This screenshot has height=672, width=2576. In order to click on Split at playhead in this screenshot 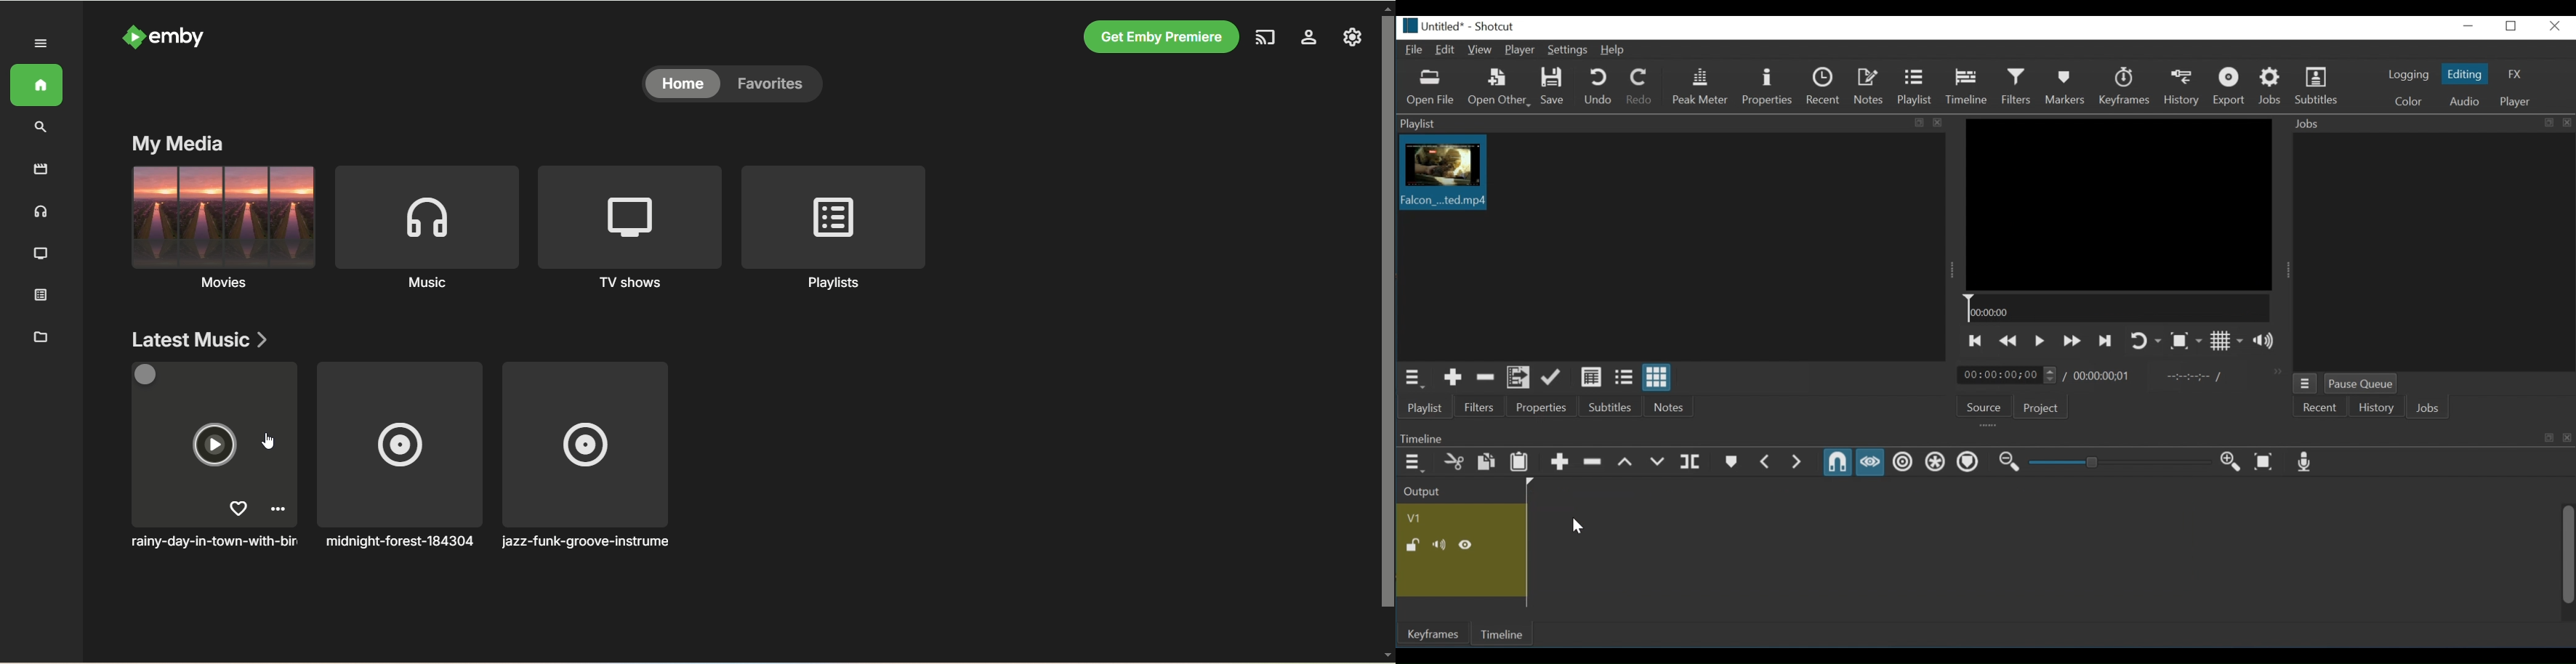, I will do `click(1692, 462)`.